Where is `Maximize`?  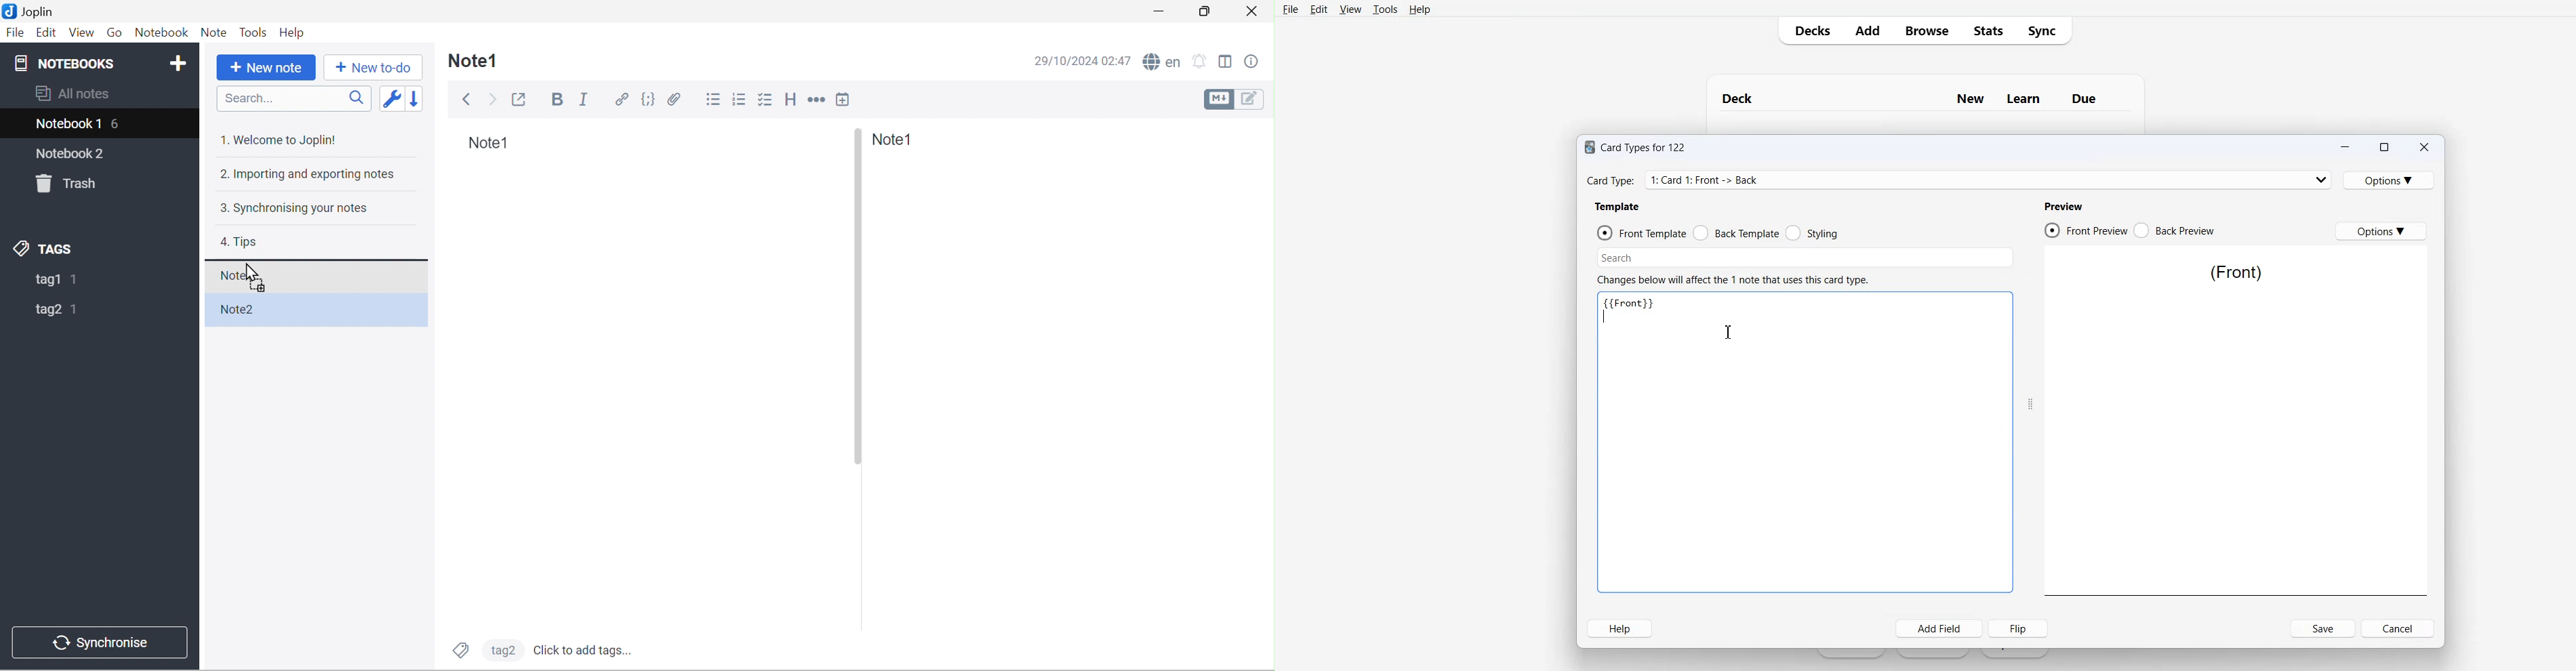 Maximize is located at coordinates (2384, 146).